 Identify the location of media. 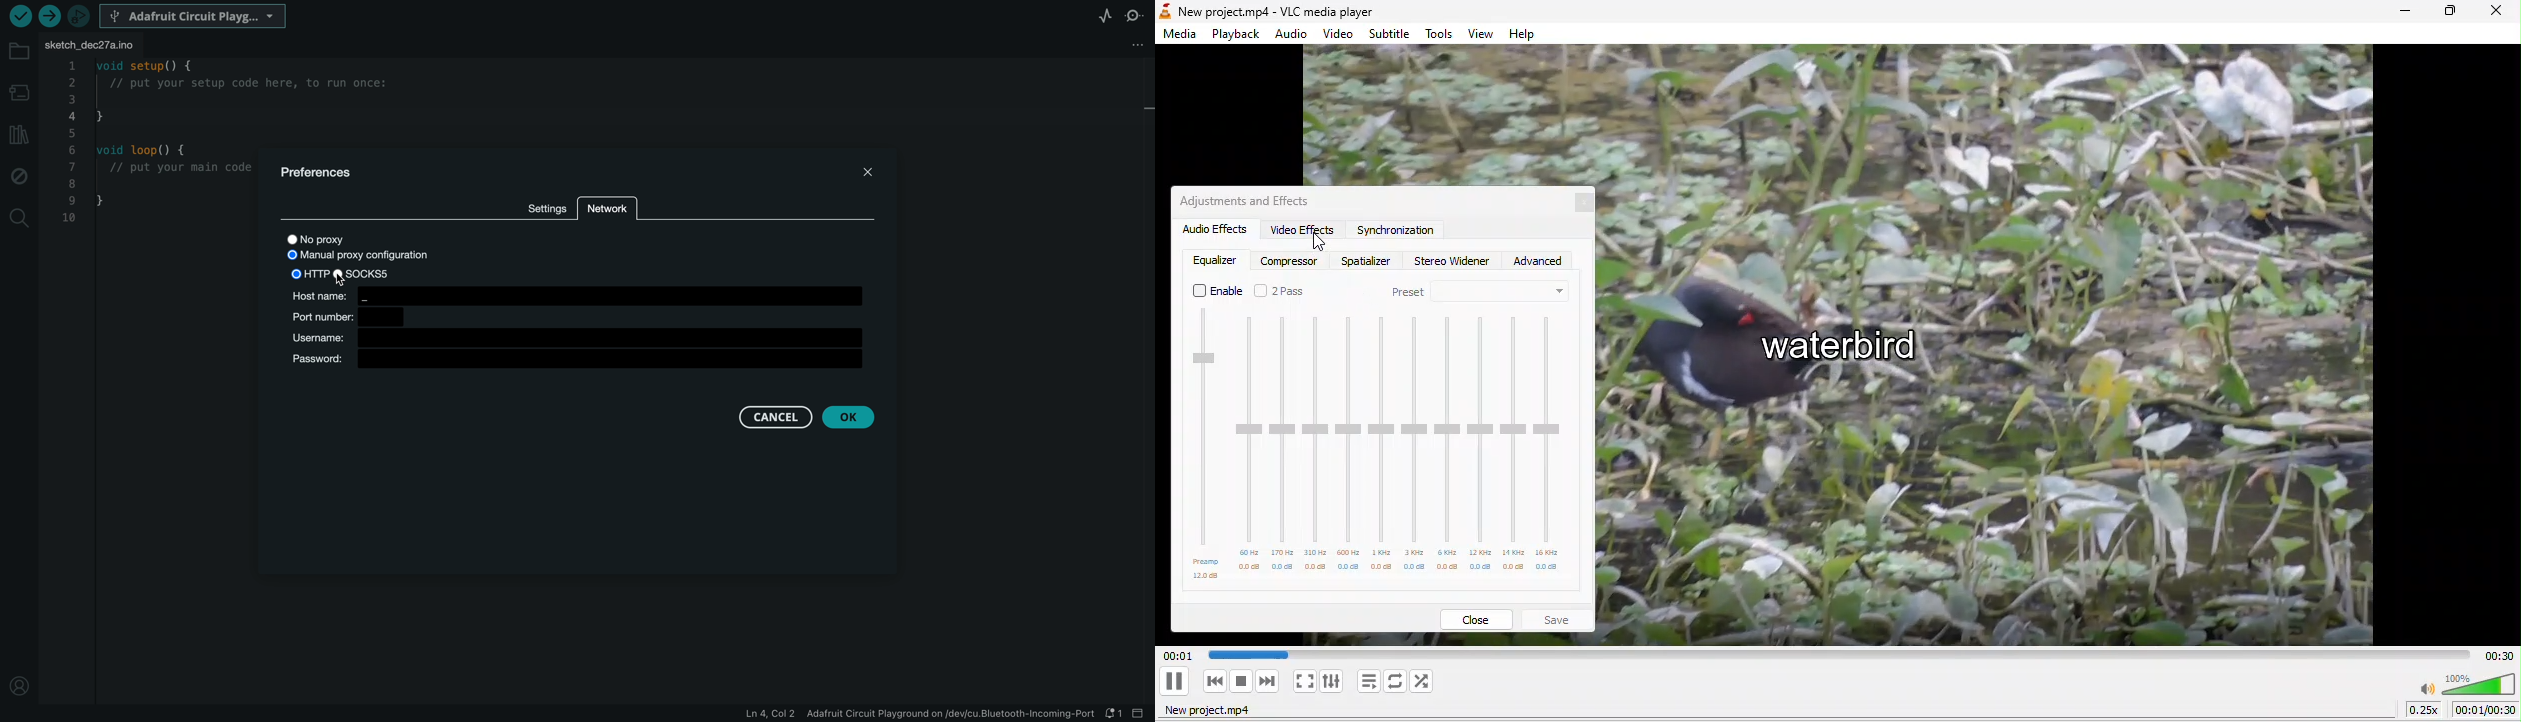
(1179, 36).